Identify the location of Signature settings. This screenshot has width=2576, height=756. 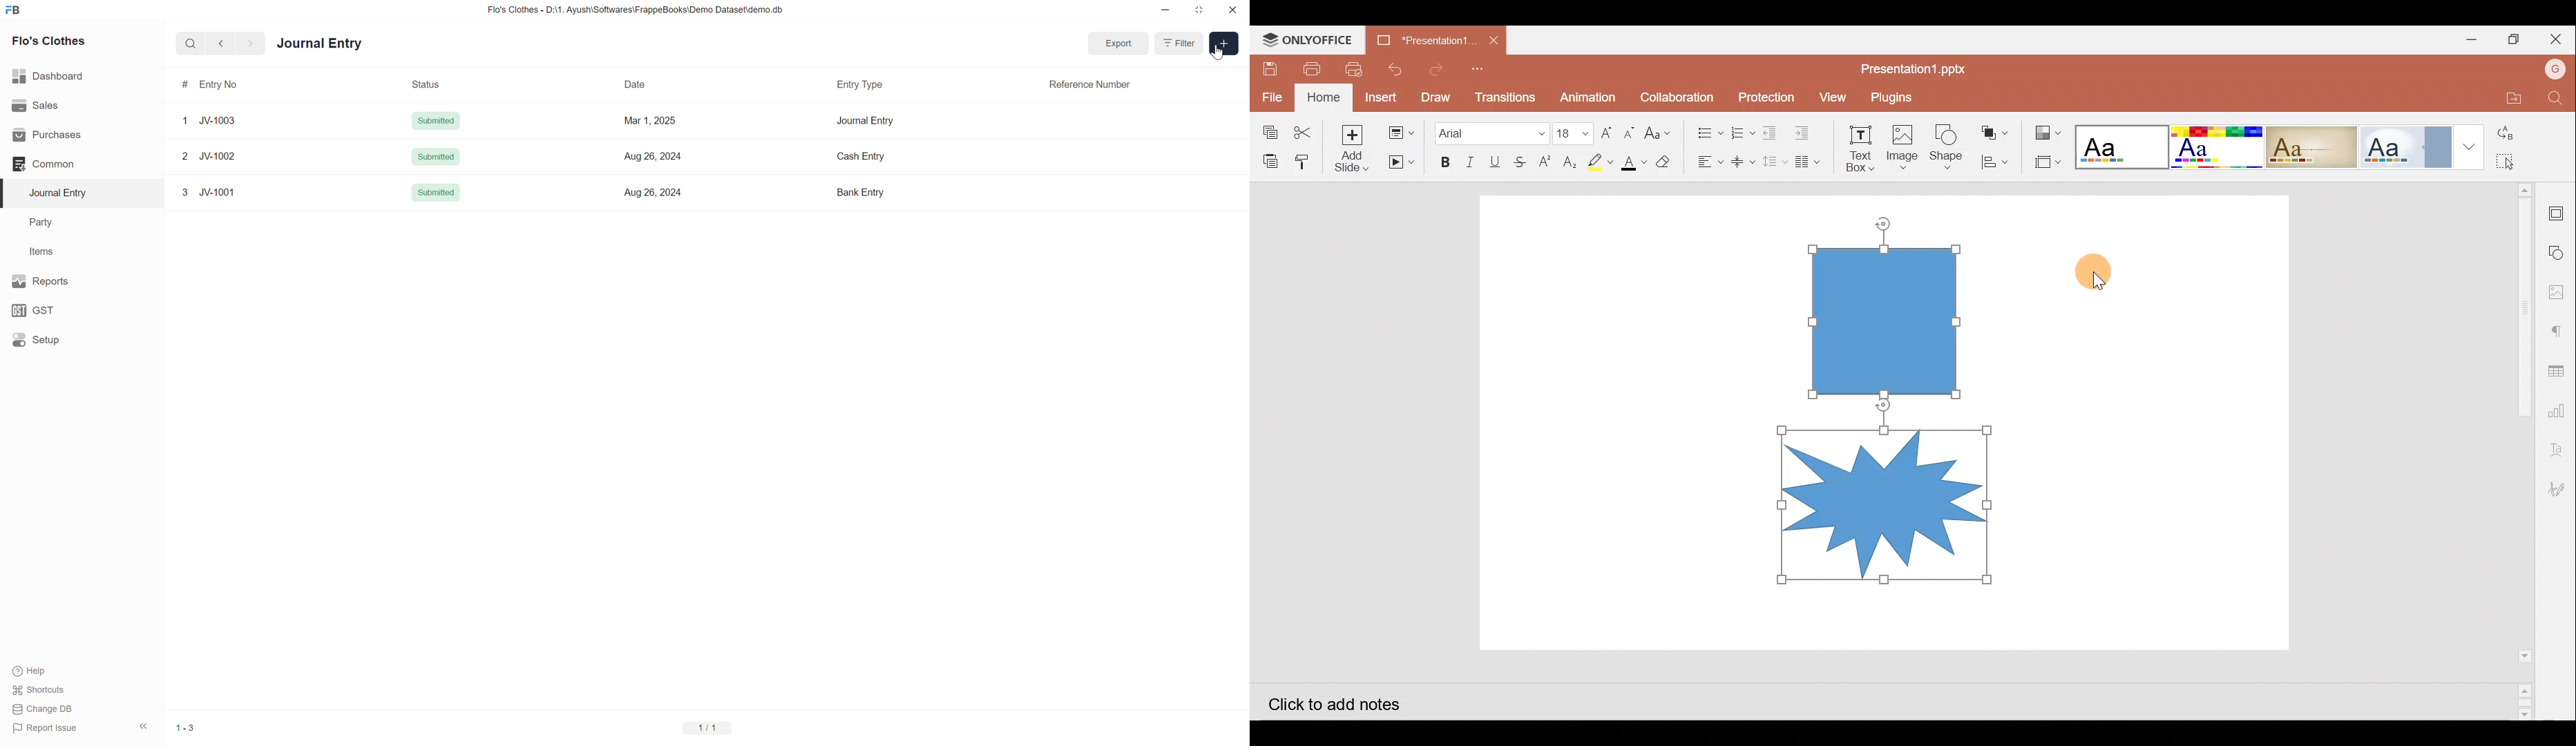
(2560, 488).